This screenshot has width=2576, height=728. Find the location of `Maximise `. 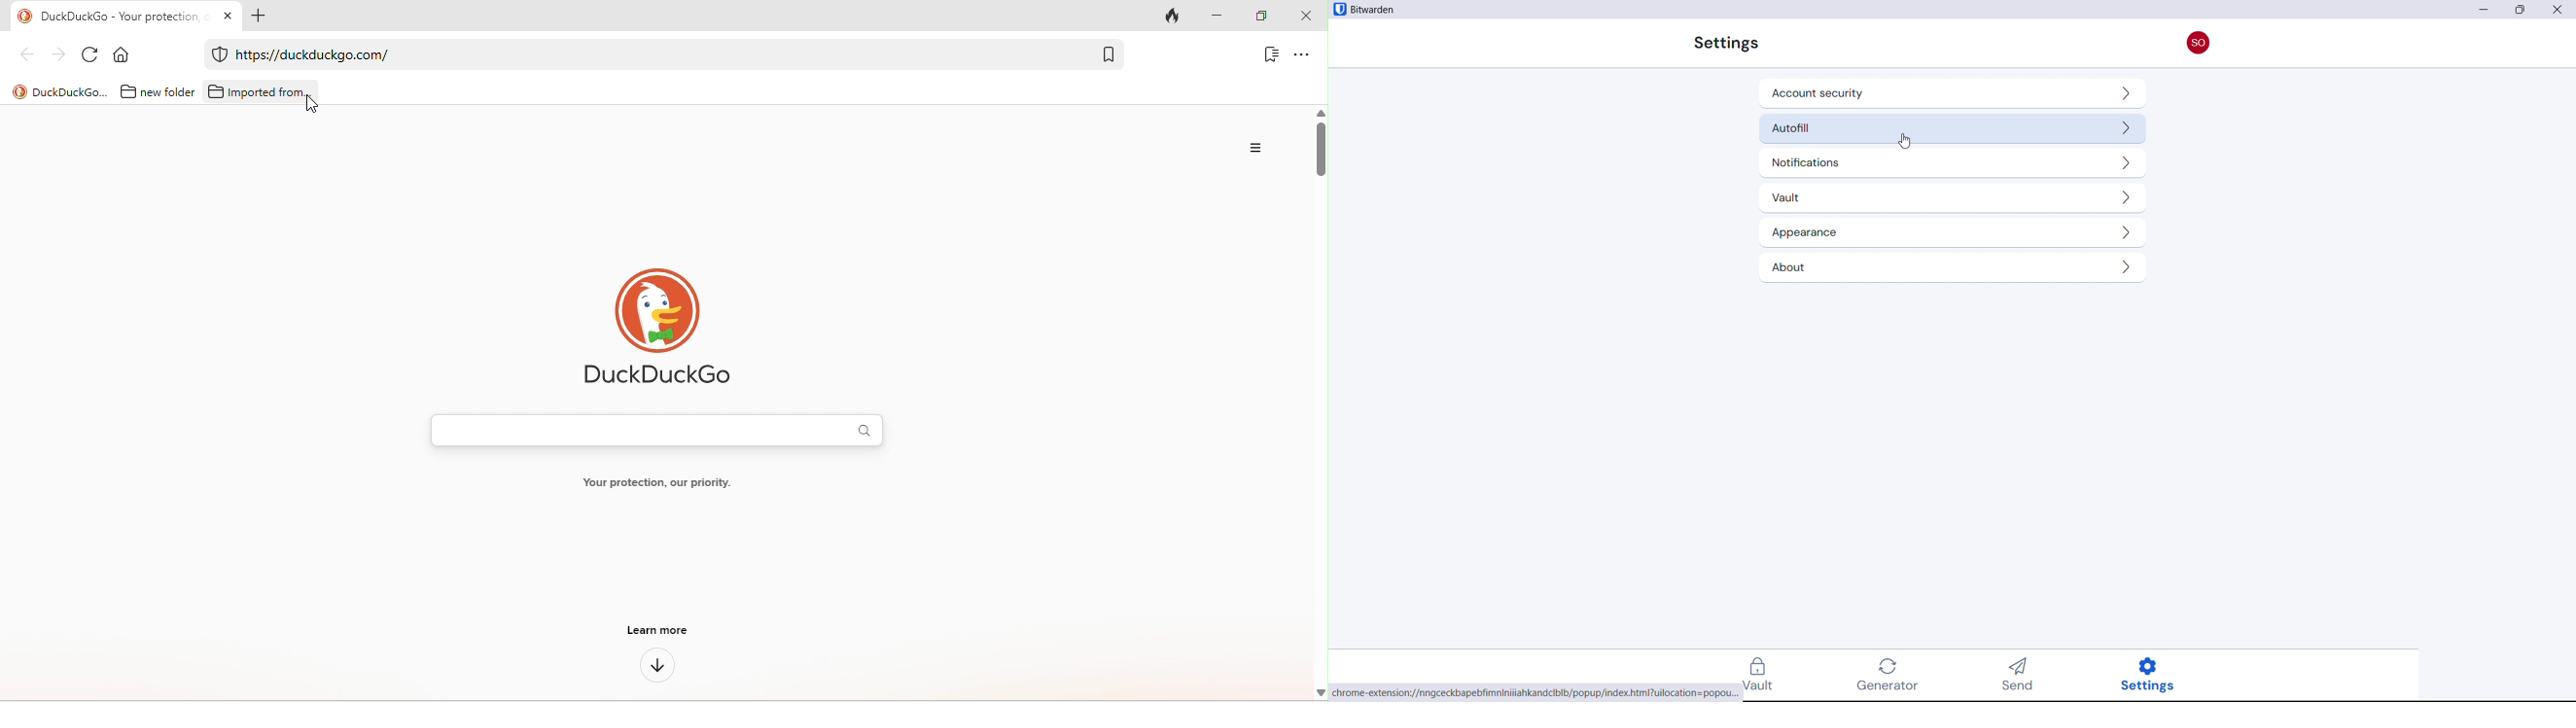

Maximise  is located at coordinates (2522, 10).